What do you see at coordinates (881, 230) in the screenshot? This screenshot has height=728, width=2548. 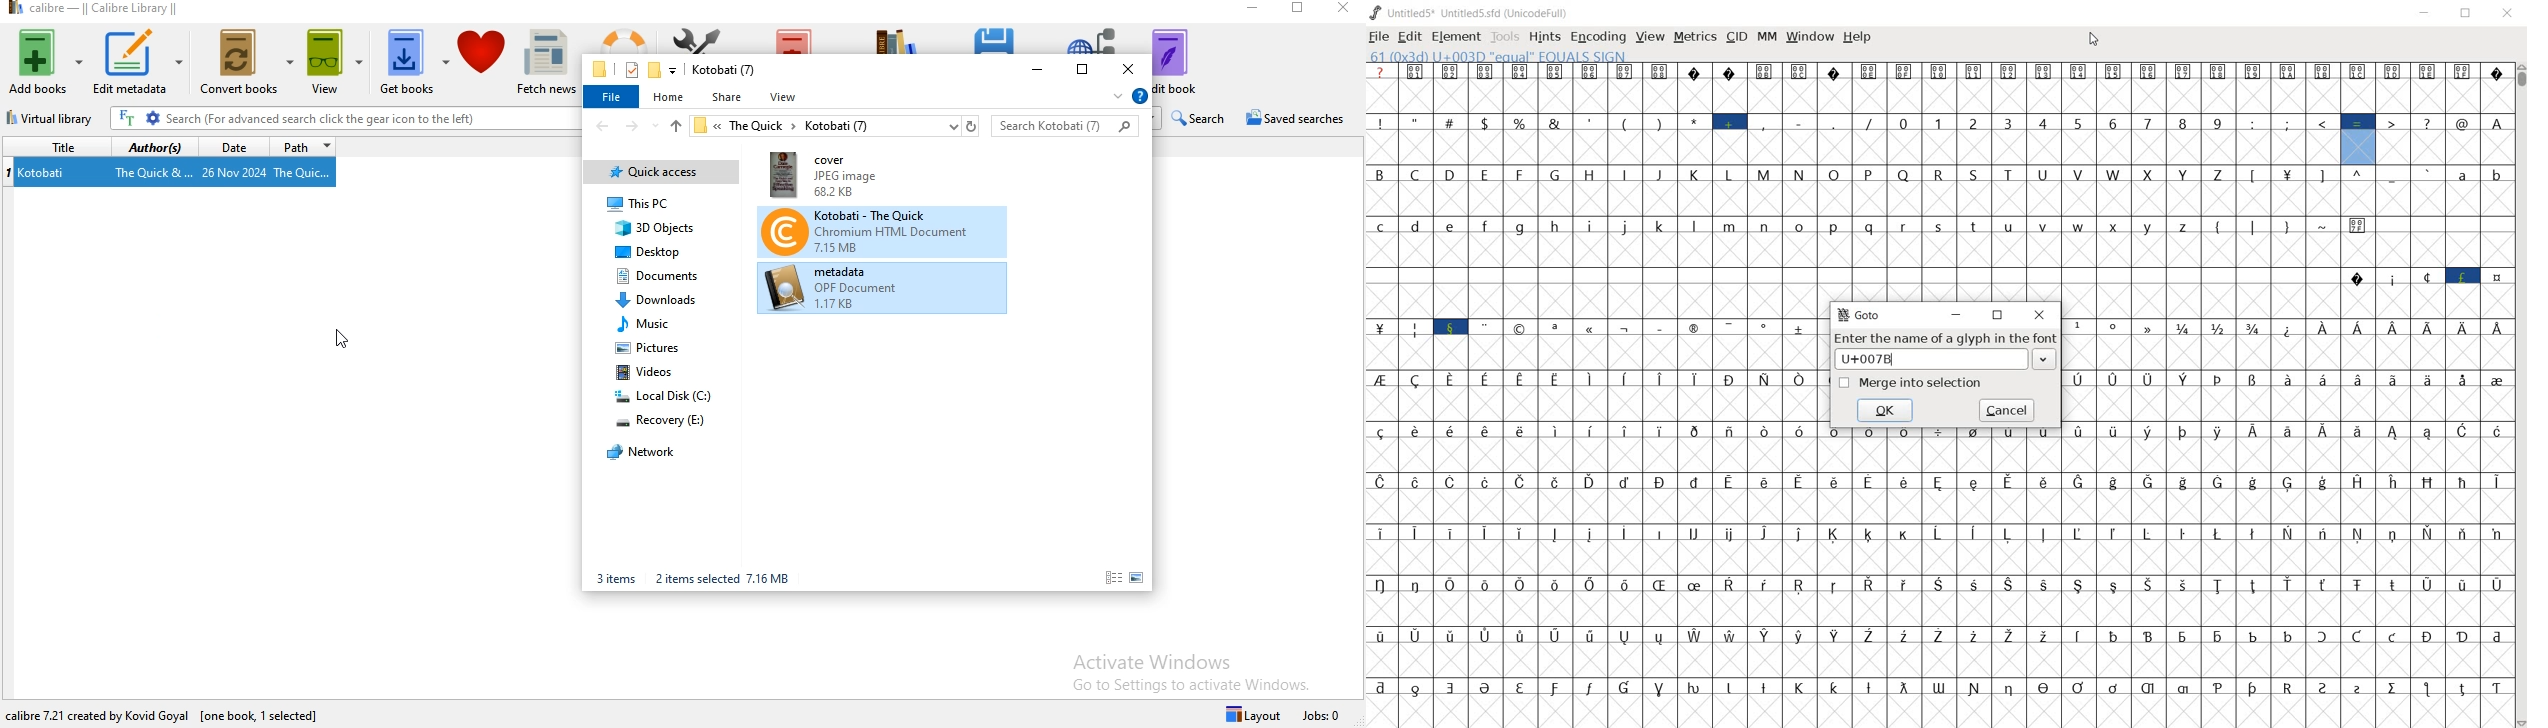 I see `Kotobati - The Quick` at bounding box center [881, 230].